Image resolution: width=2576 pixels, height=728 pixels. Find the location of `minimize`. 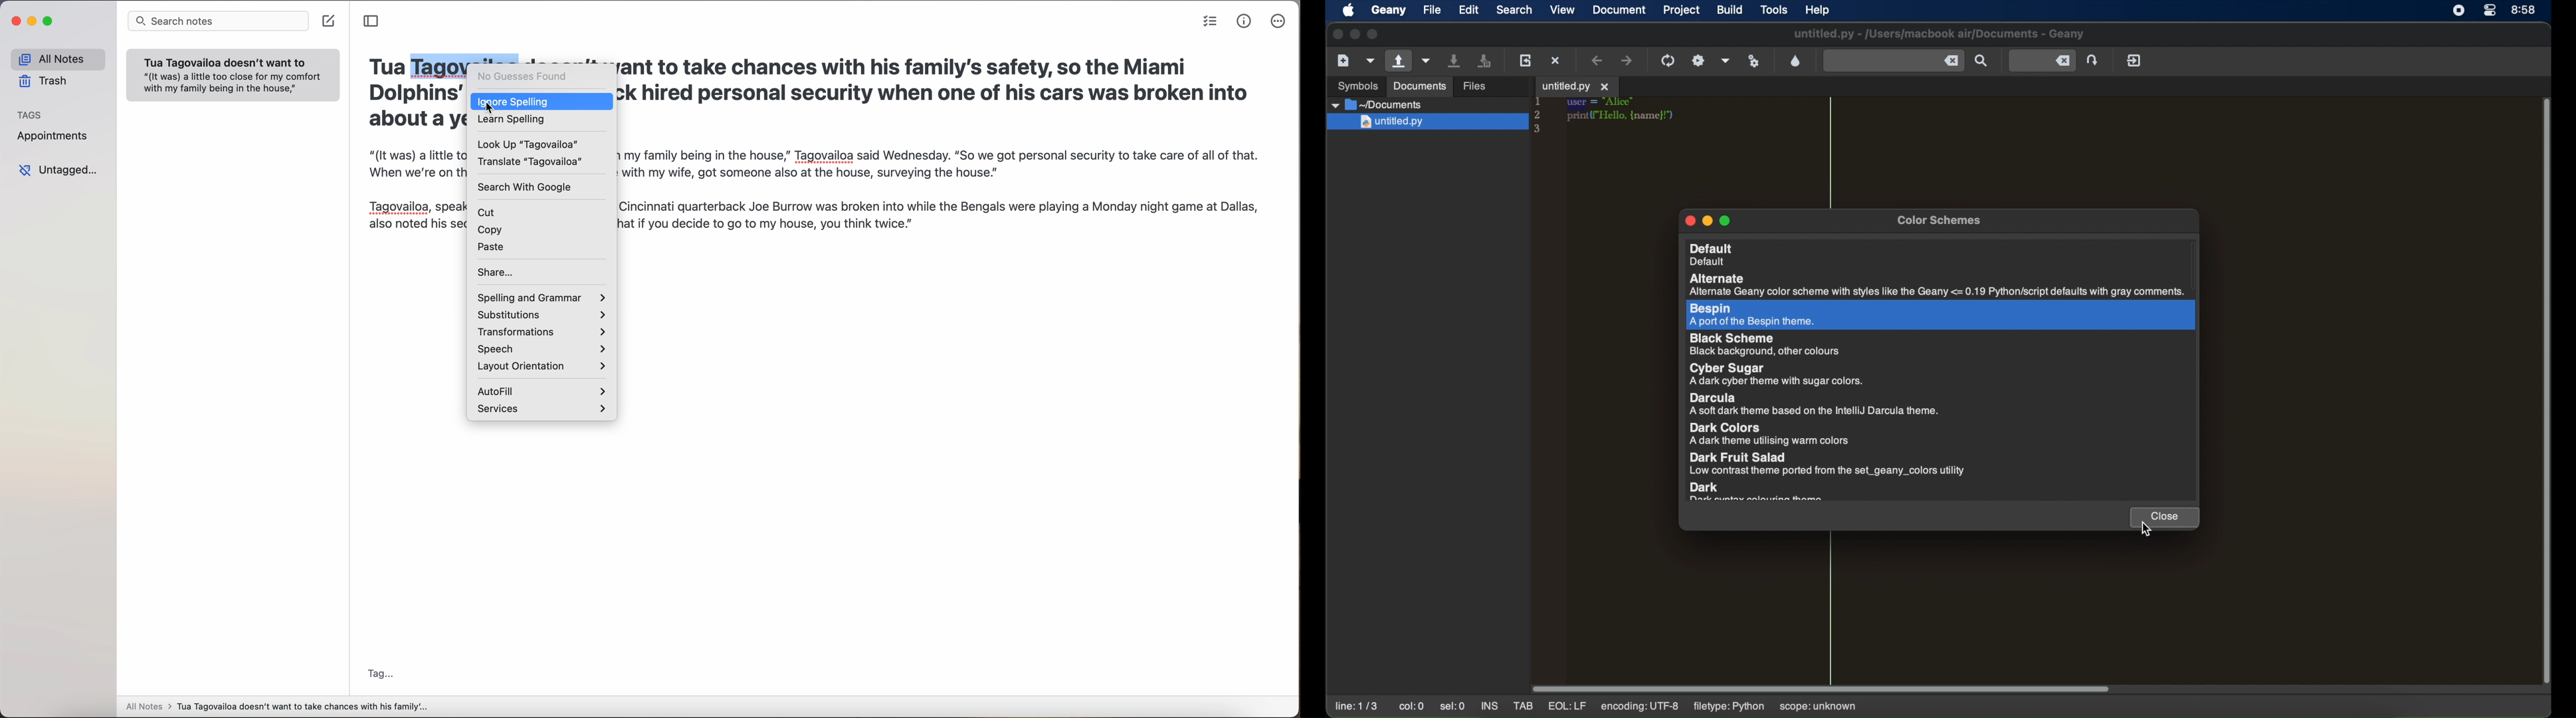

minimize is located at coordinates (1707, 221).